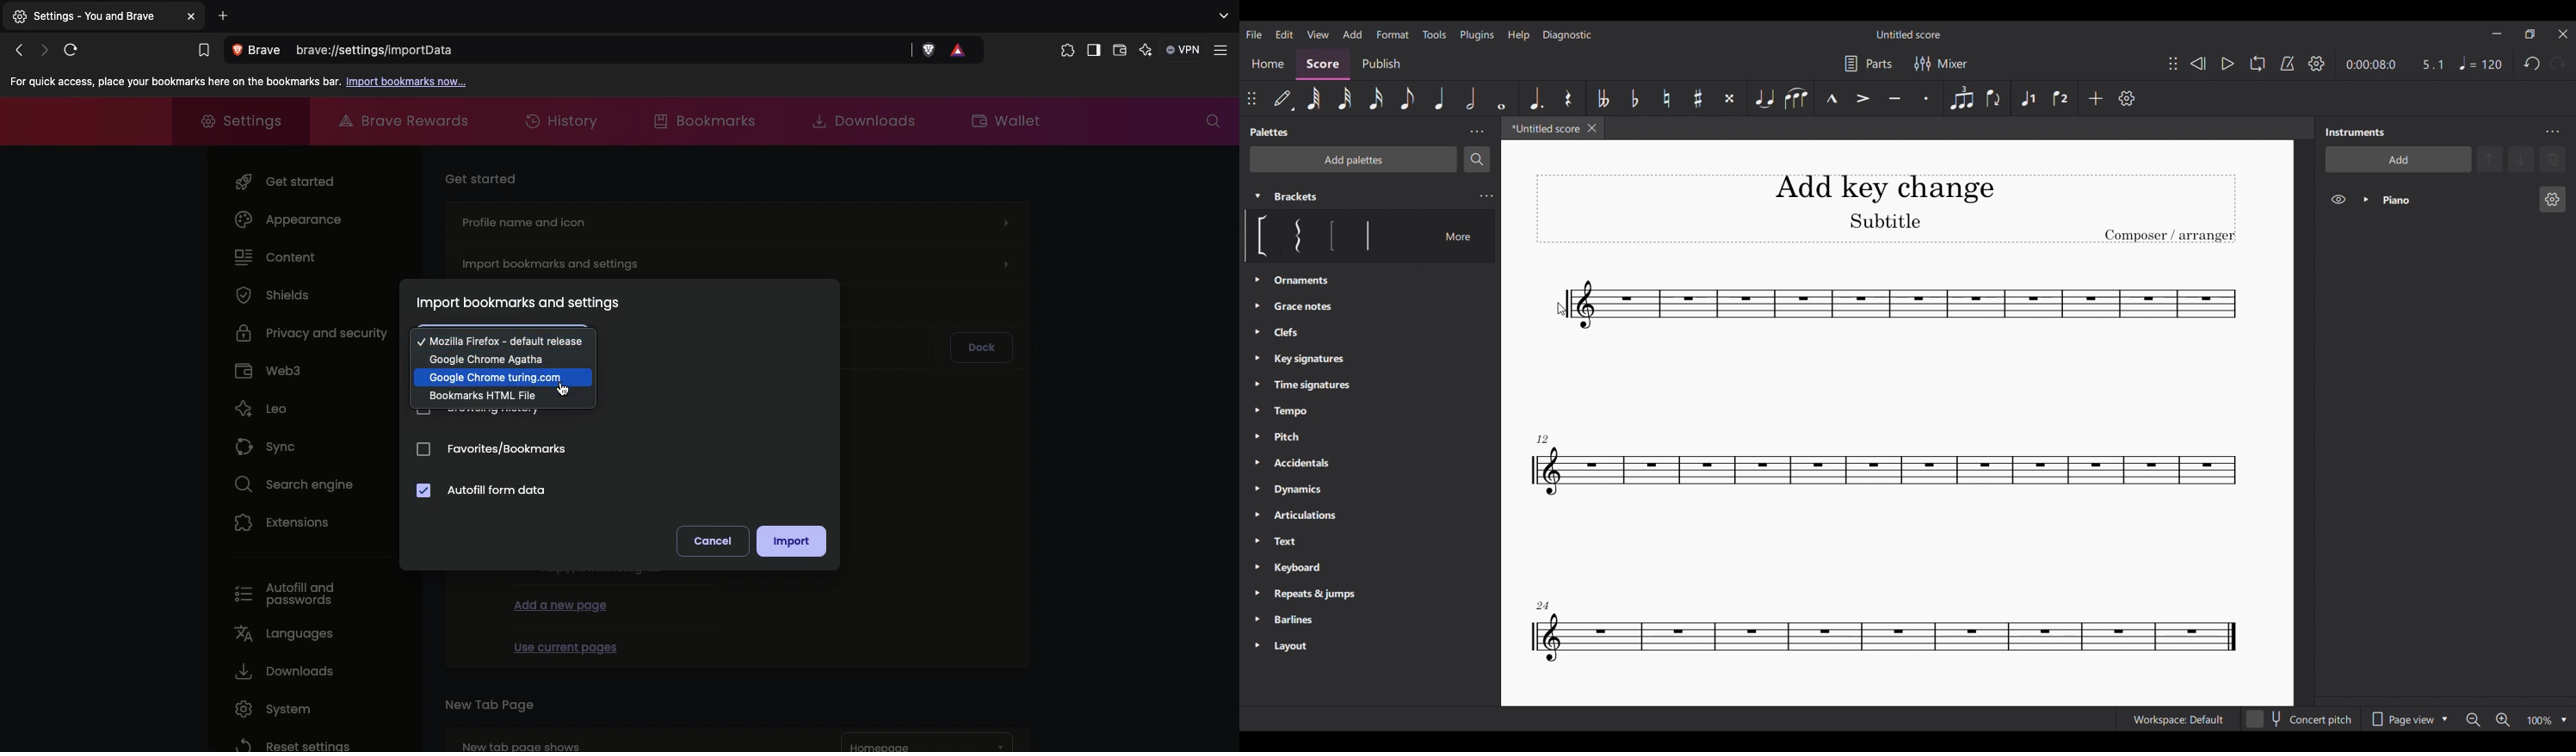 This screenshot has height=756, width=2576. I want to click on Quarter note, so click(1441, 99).